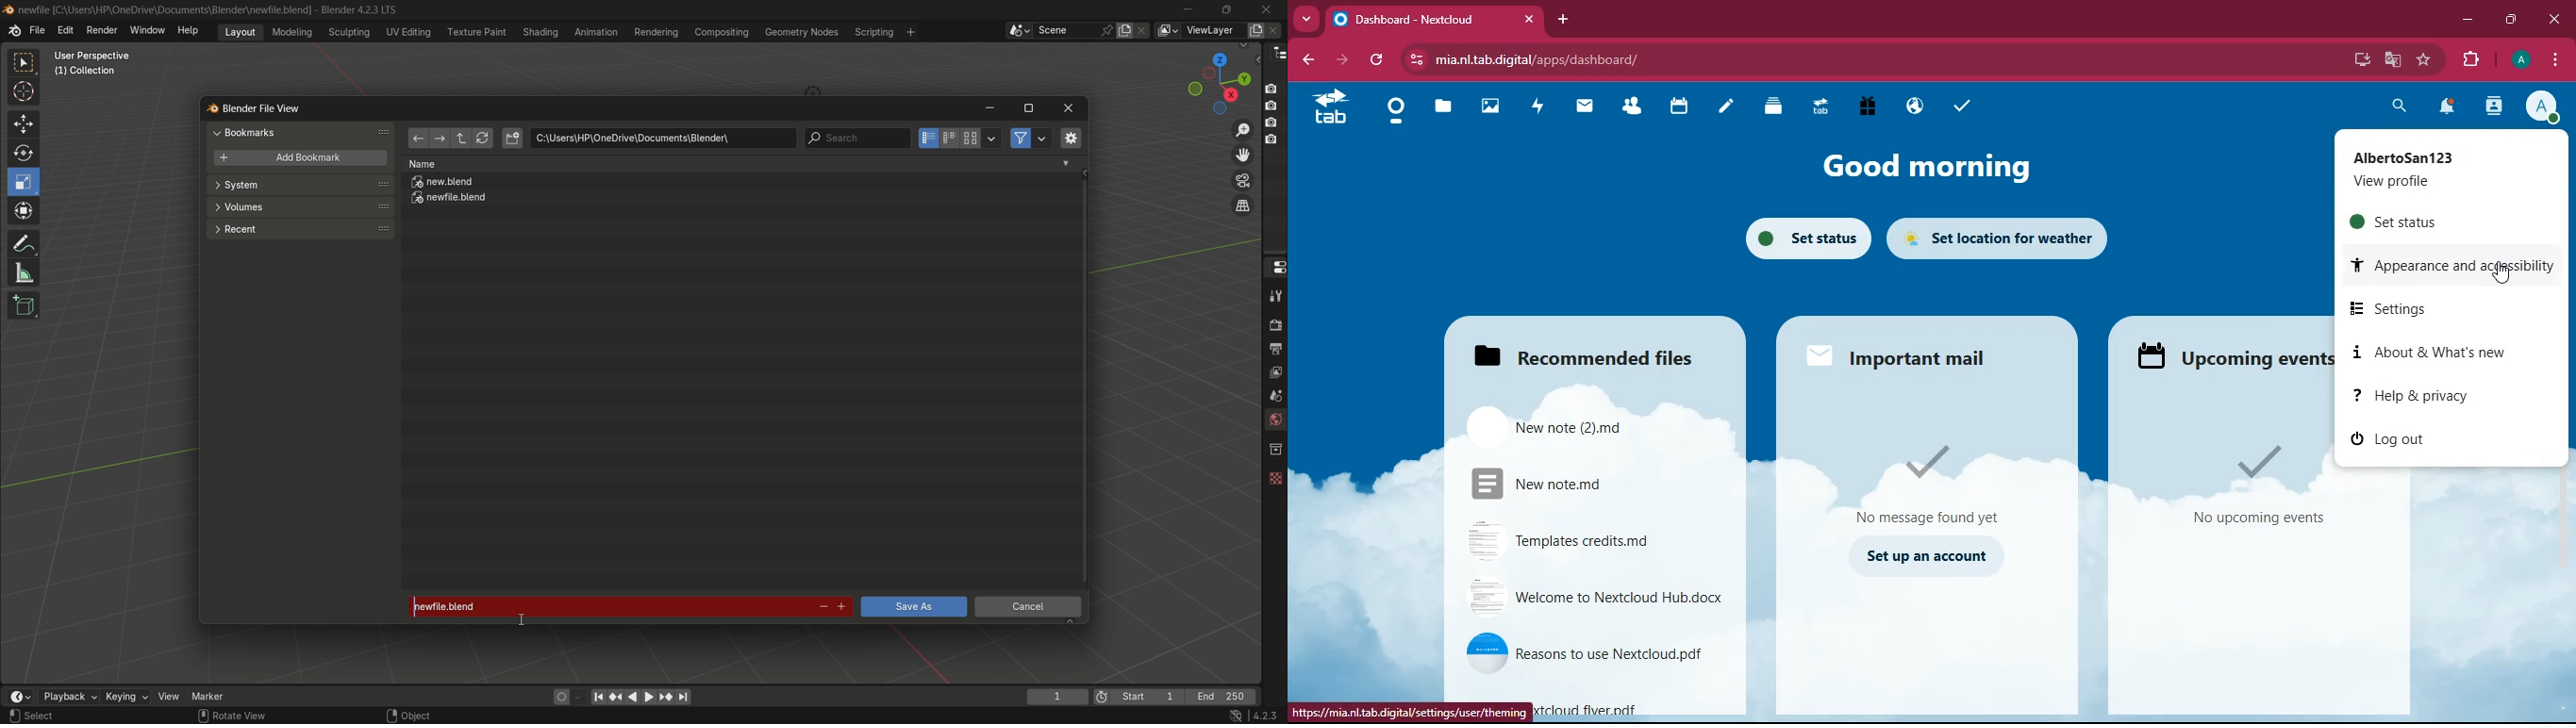 Image resolution: width=2576 pixels, height=728 pixels. I want to click on layers, so click(1767, 107).